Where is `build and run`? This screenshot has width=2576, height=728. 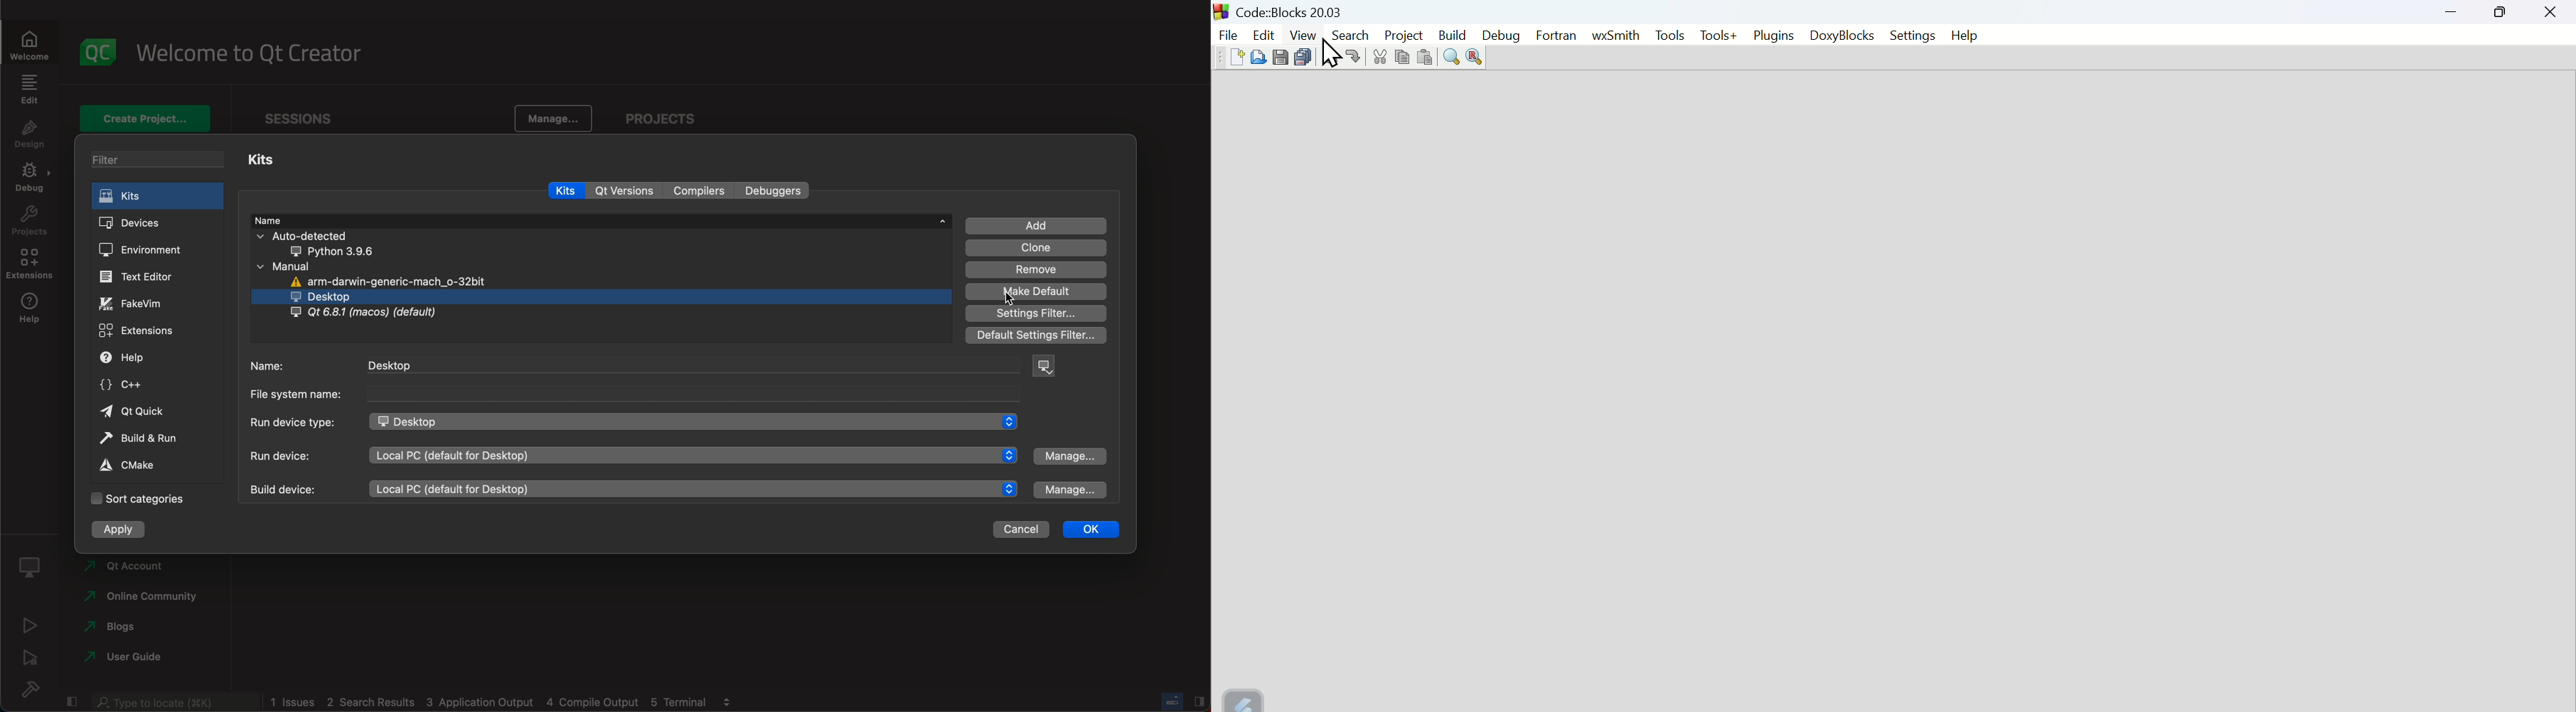
build and run is located at coordinates (141, 438).